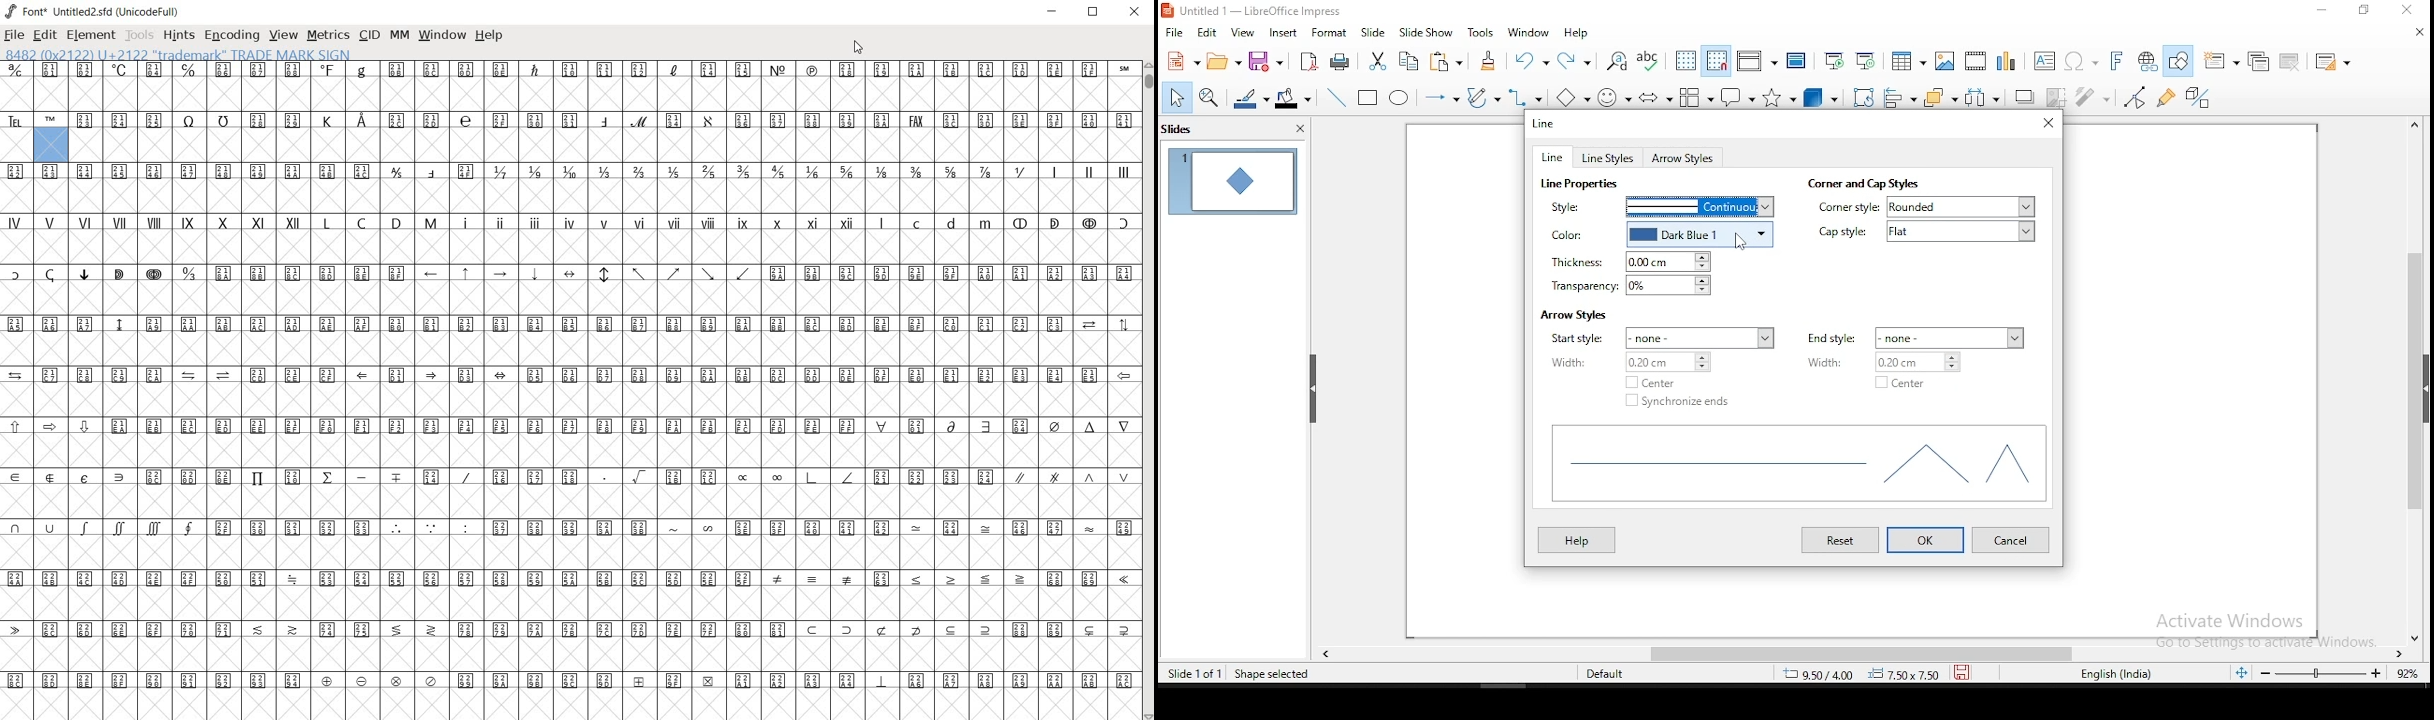 This screenshot has height=728, width=2436. I want to click on start from first slide, so click(1833, 60).